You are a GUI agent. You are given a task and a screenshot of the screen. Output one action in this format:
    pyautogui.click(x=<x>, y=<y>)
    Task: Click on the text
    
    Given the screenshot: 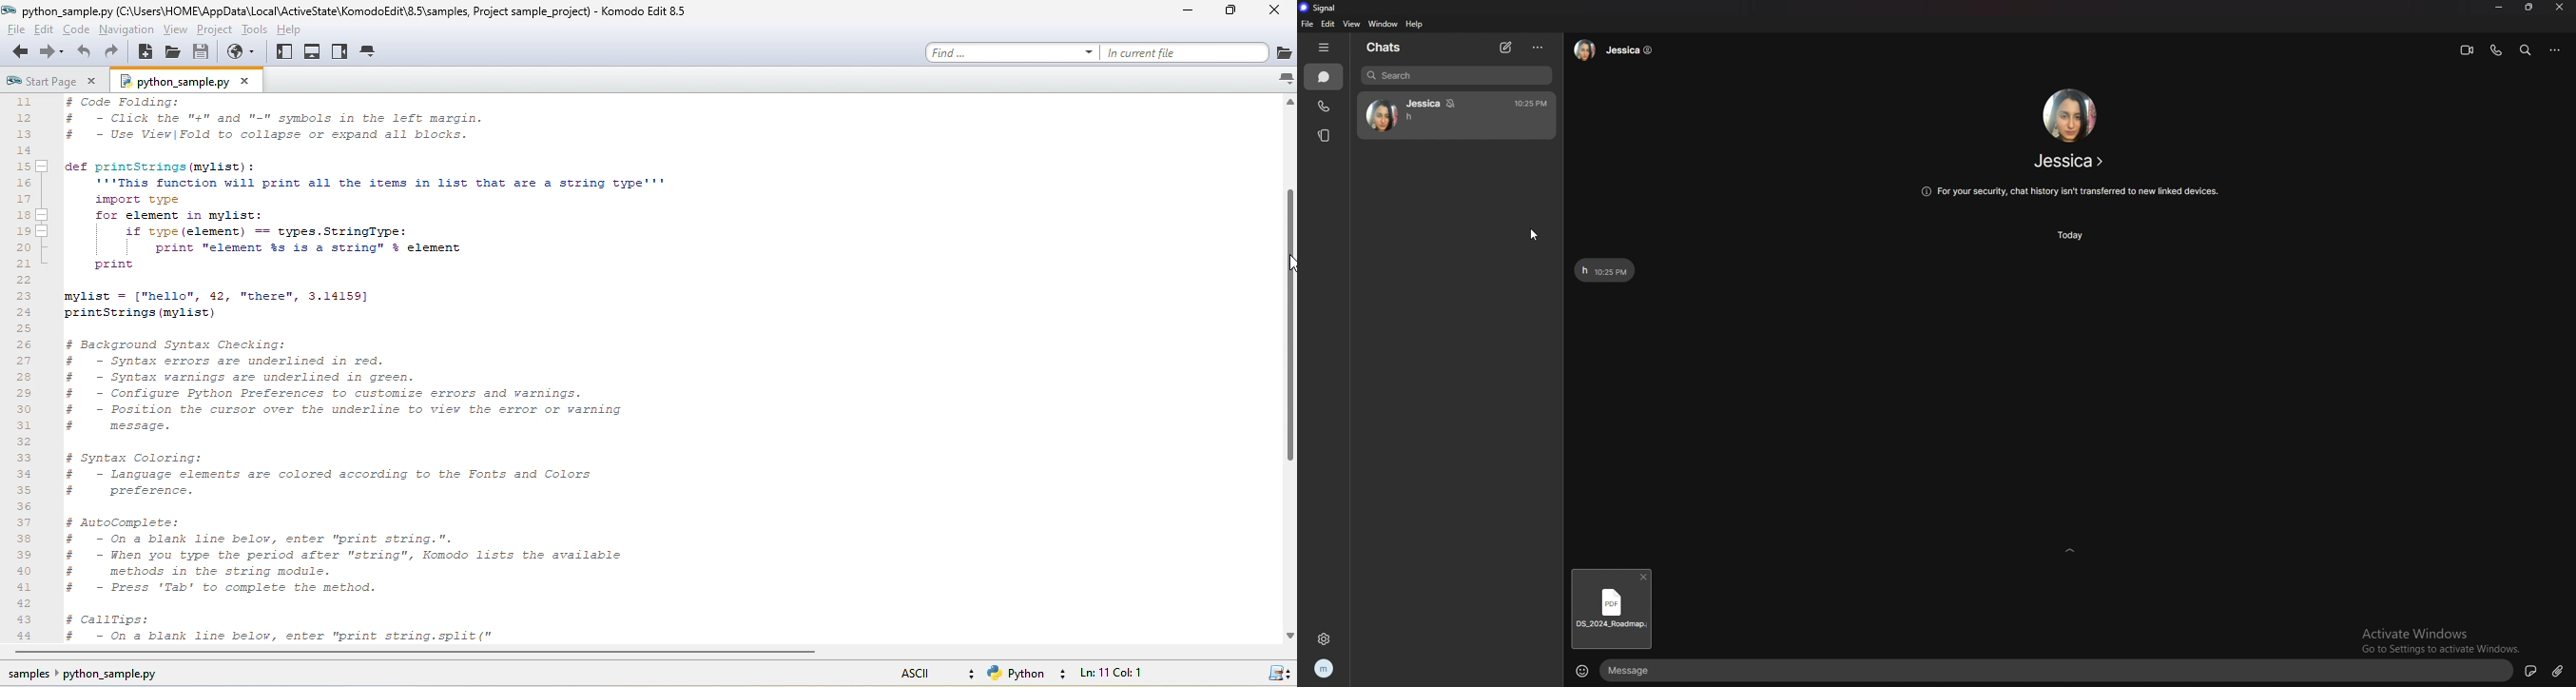 What is the action you would take?
    pyautogui.click(x=1605, y=269)
    